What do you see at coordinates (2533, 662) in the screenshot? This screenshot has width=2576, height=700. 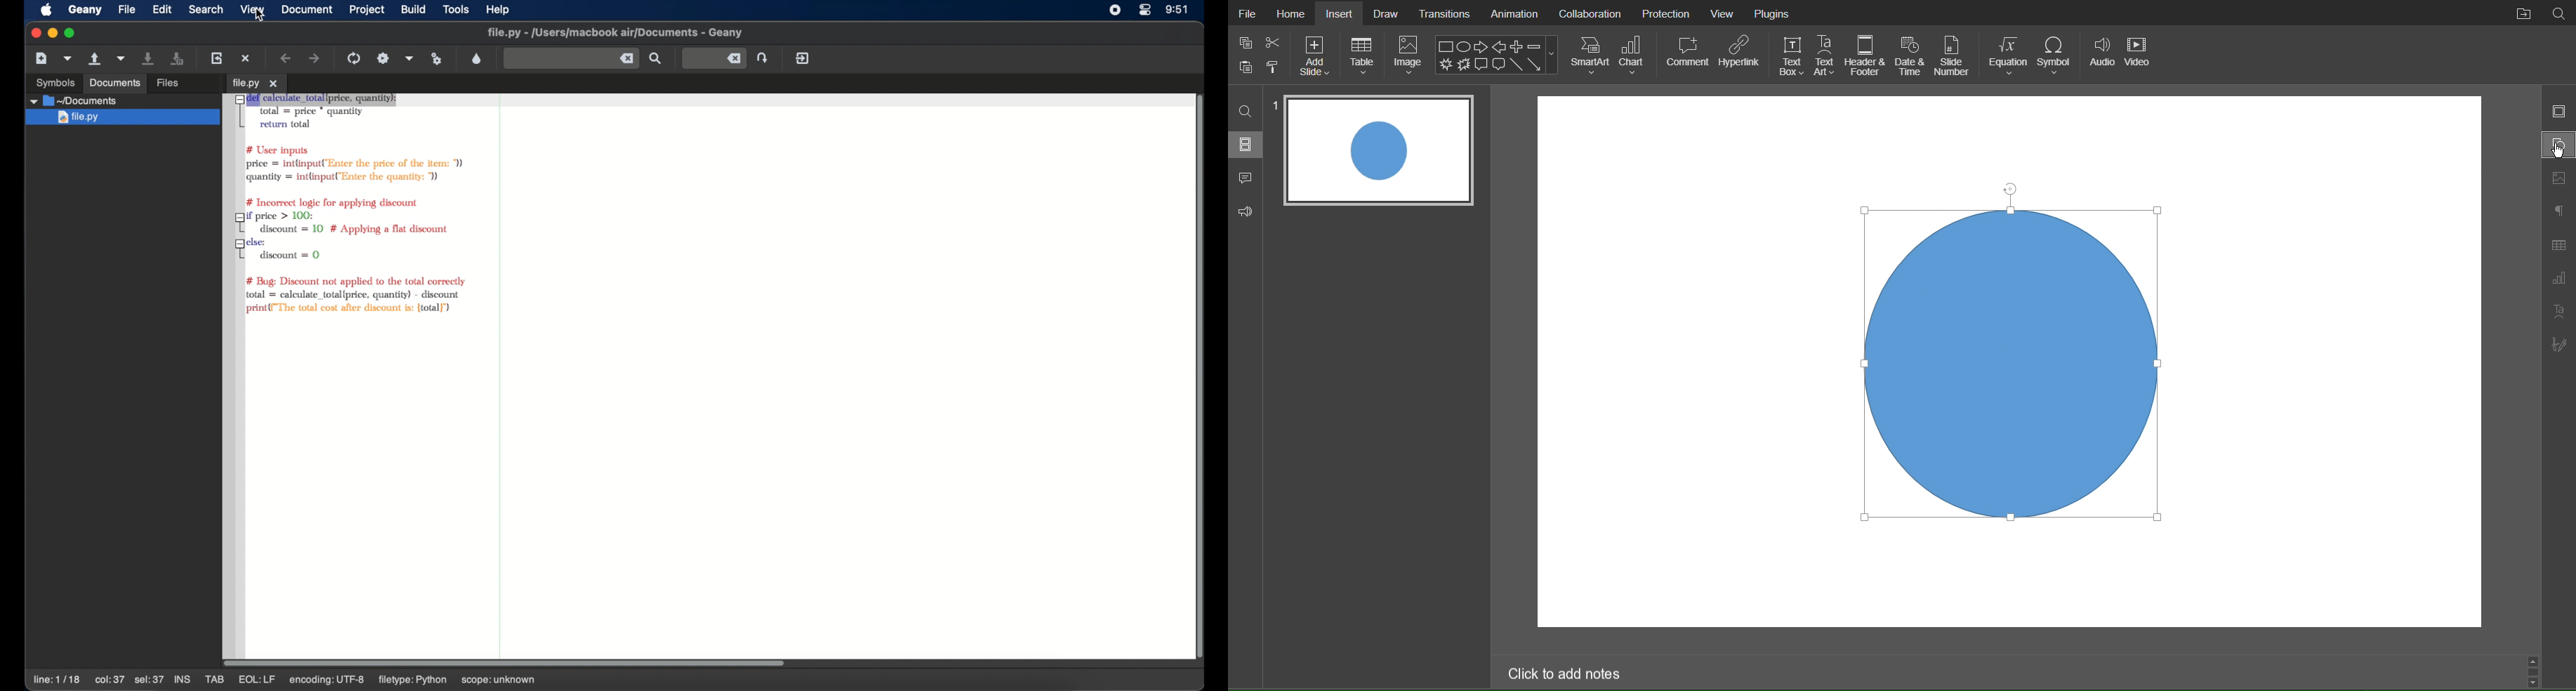 I see `scroll up ` at bounding box center [2533, 662].